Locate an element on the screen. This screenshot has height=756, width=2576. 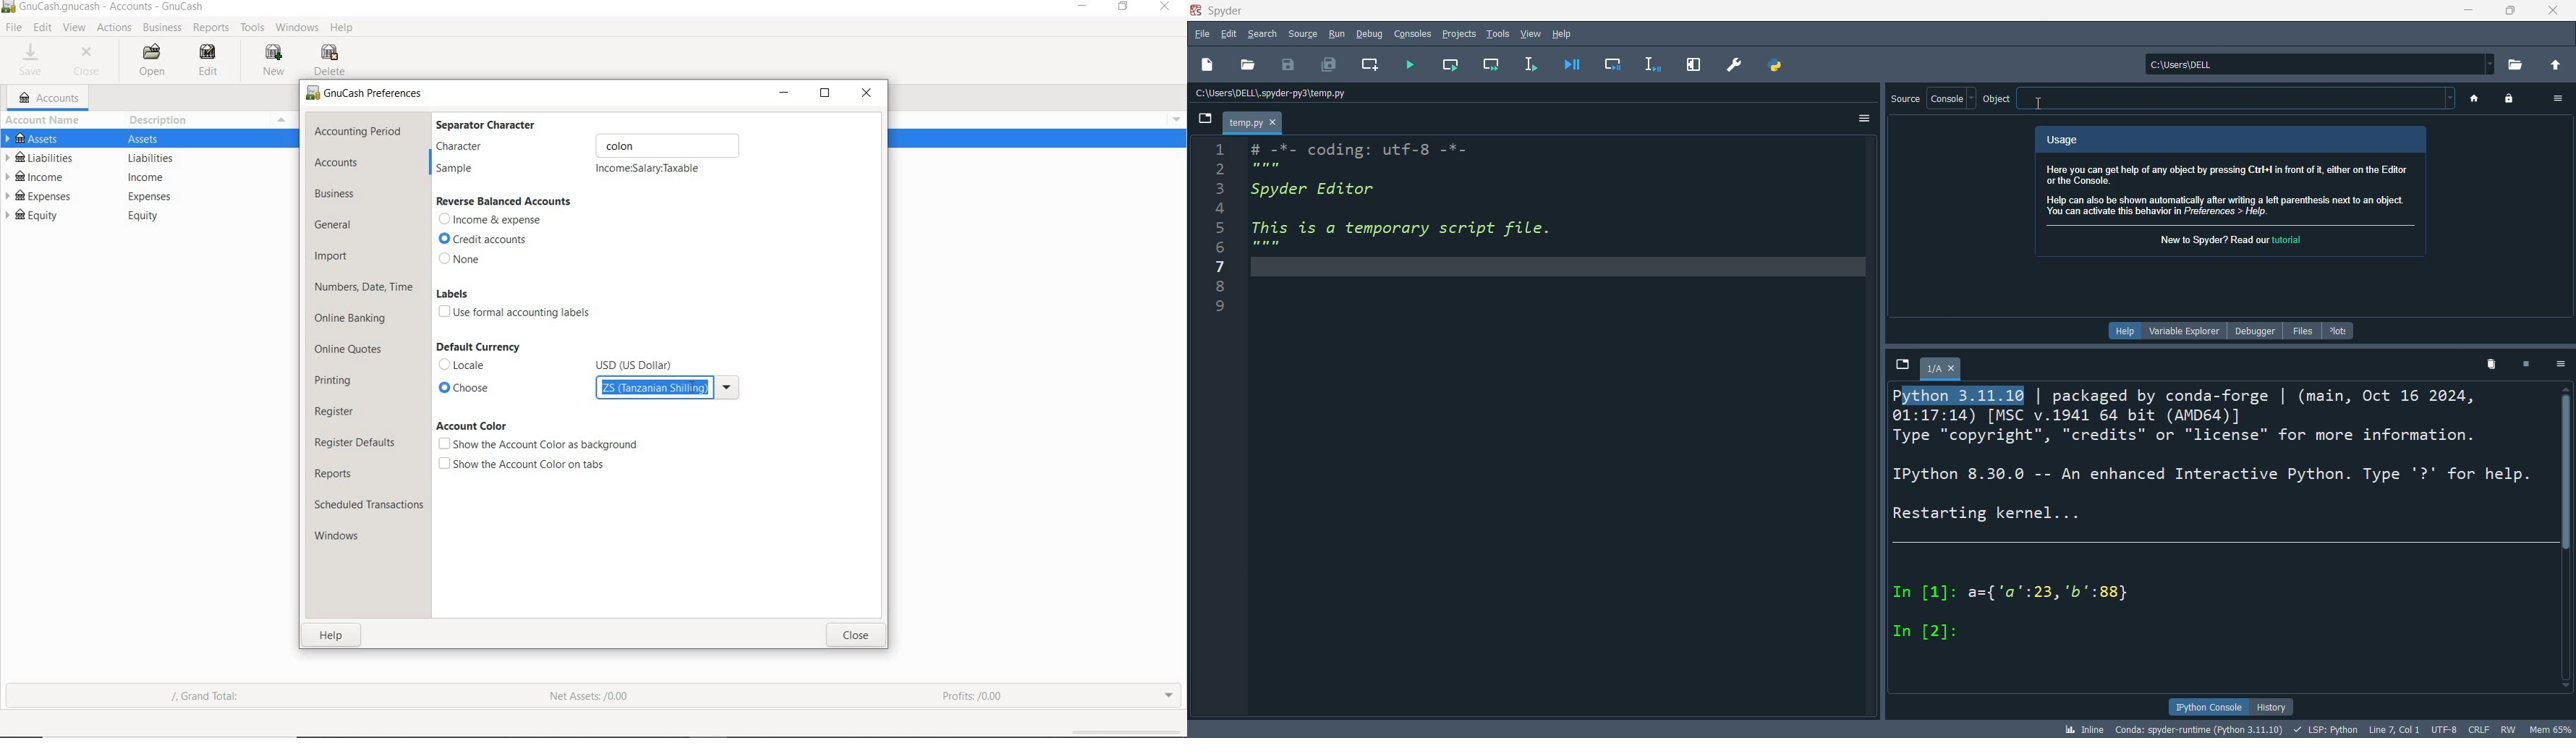
new cel is located at coordinates (1369, 63).